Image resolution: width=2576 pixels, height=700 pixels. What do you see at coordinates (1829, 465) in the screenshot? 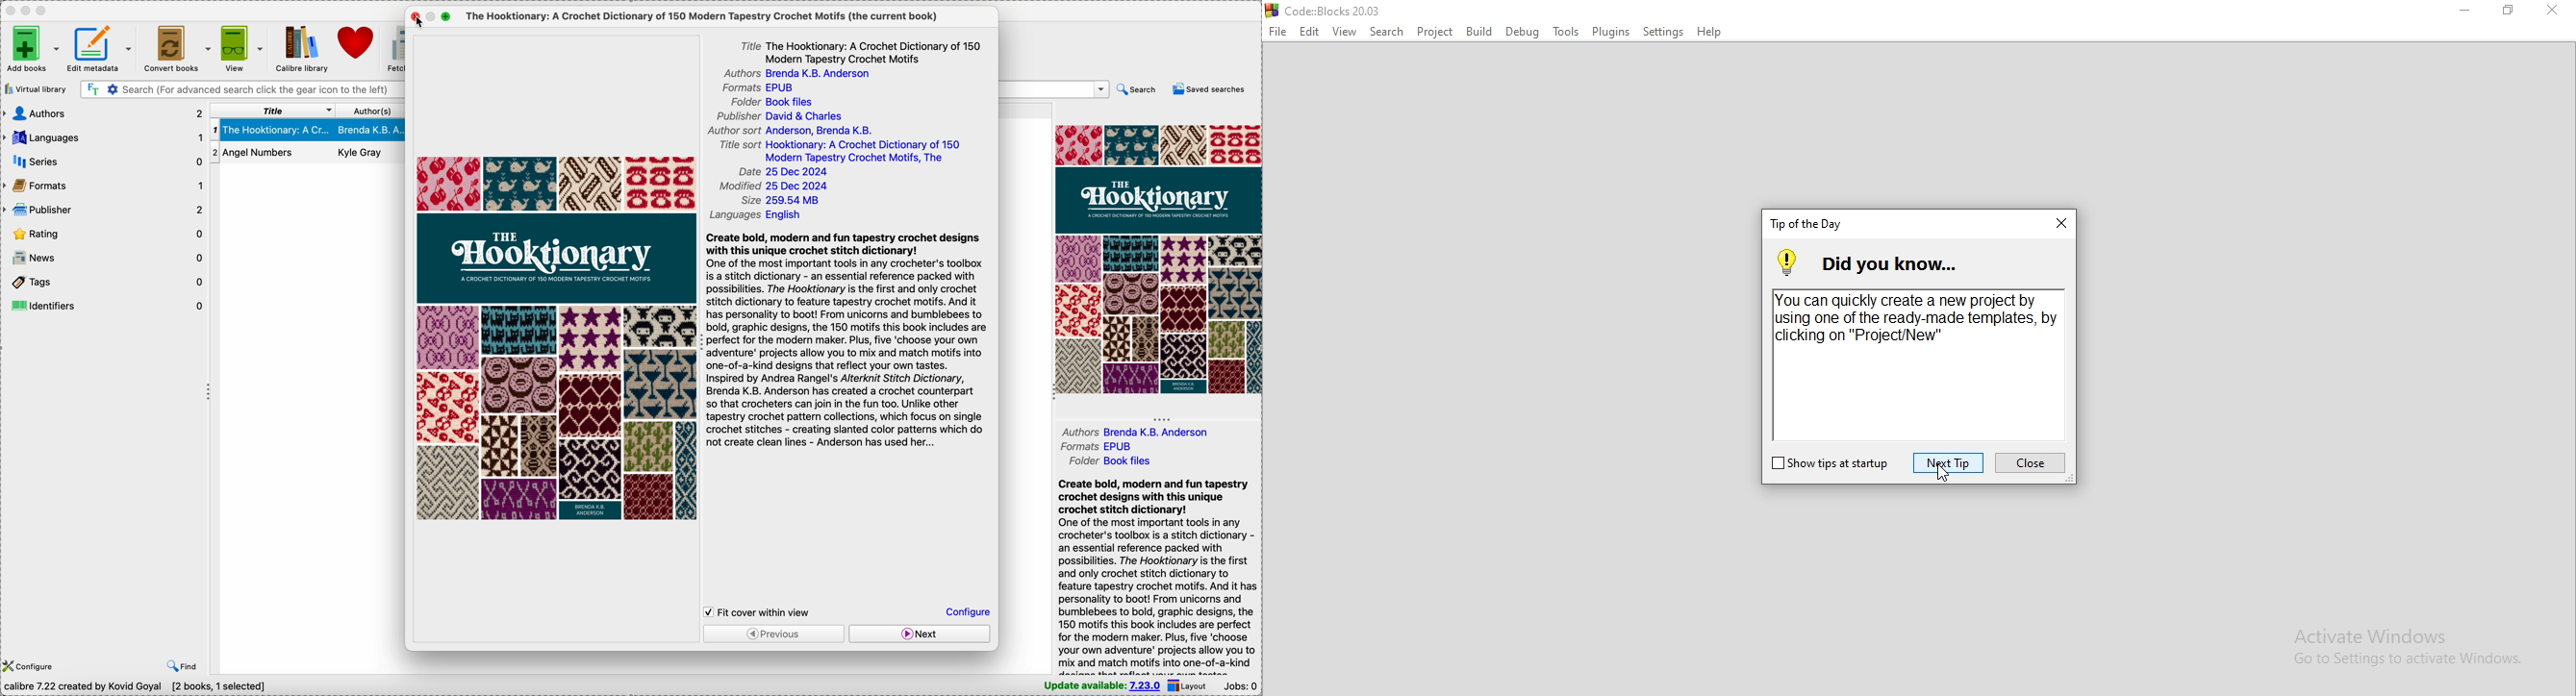
I see `show tips on startup` at bounding box center [1829, 465].